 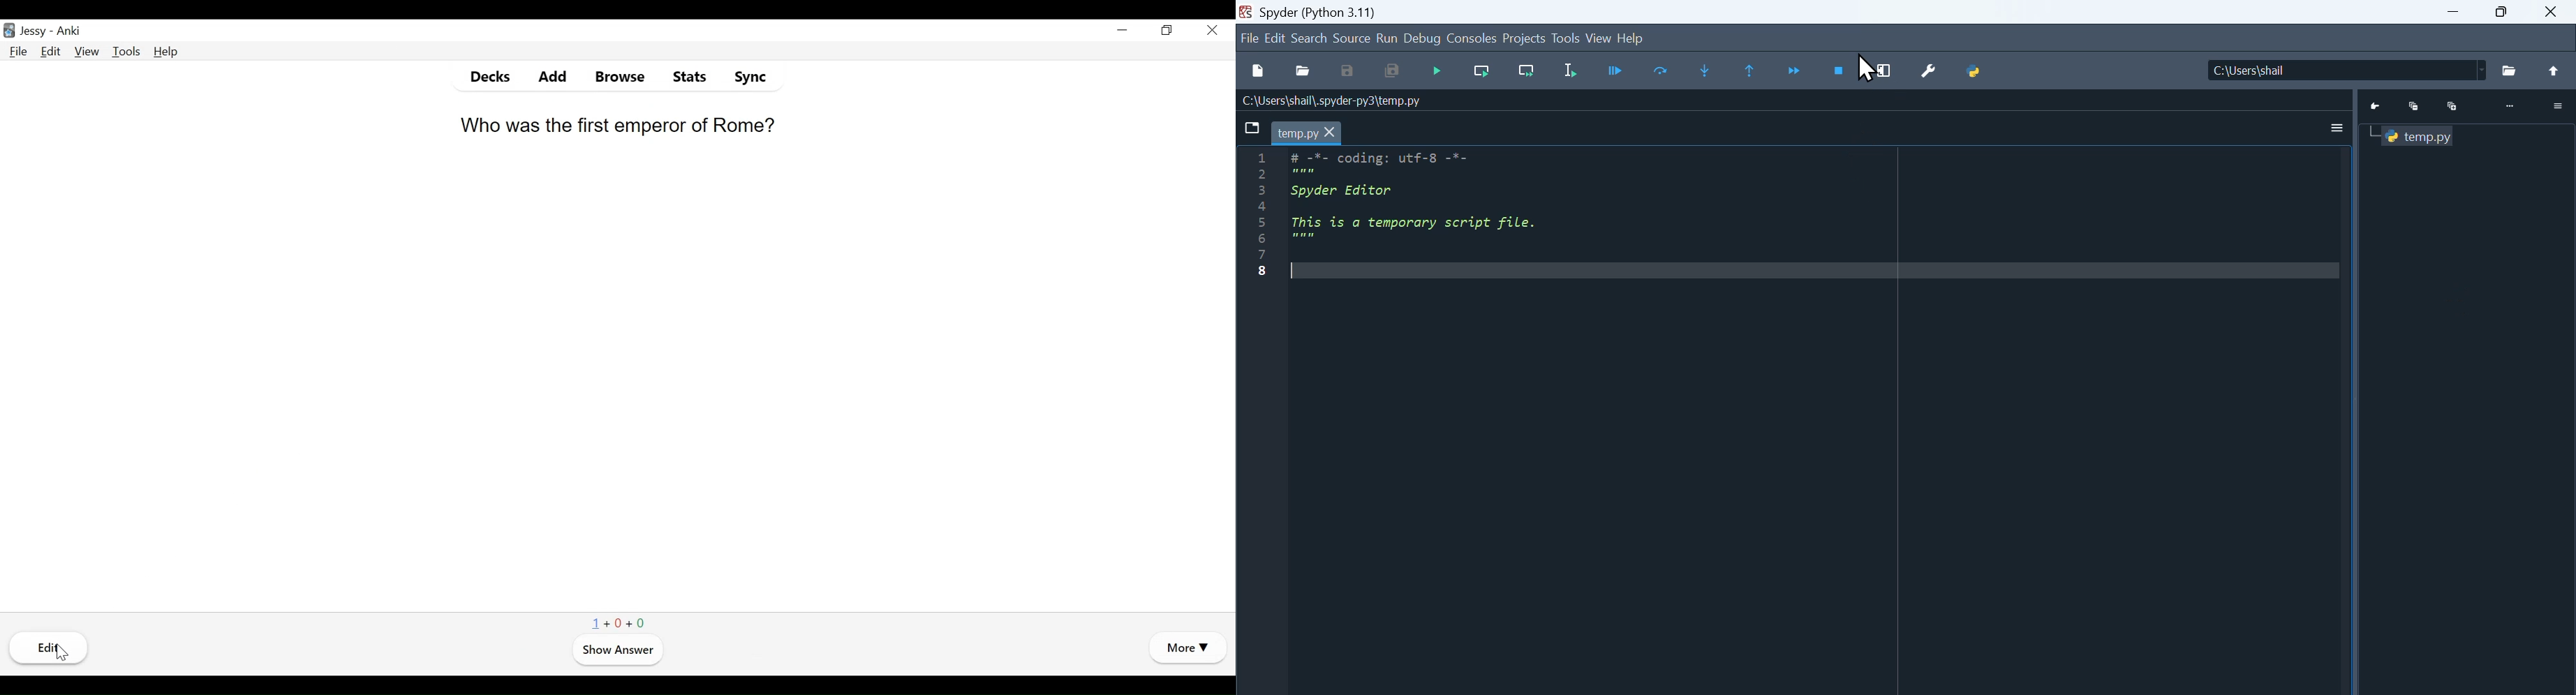 I want to click on , so click(x=1659, y=73).